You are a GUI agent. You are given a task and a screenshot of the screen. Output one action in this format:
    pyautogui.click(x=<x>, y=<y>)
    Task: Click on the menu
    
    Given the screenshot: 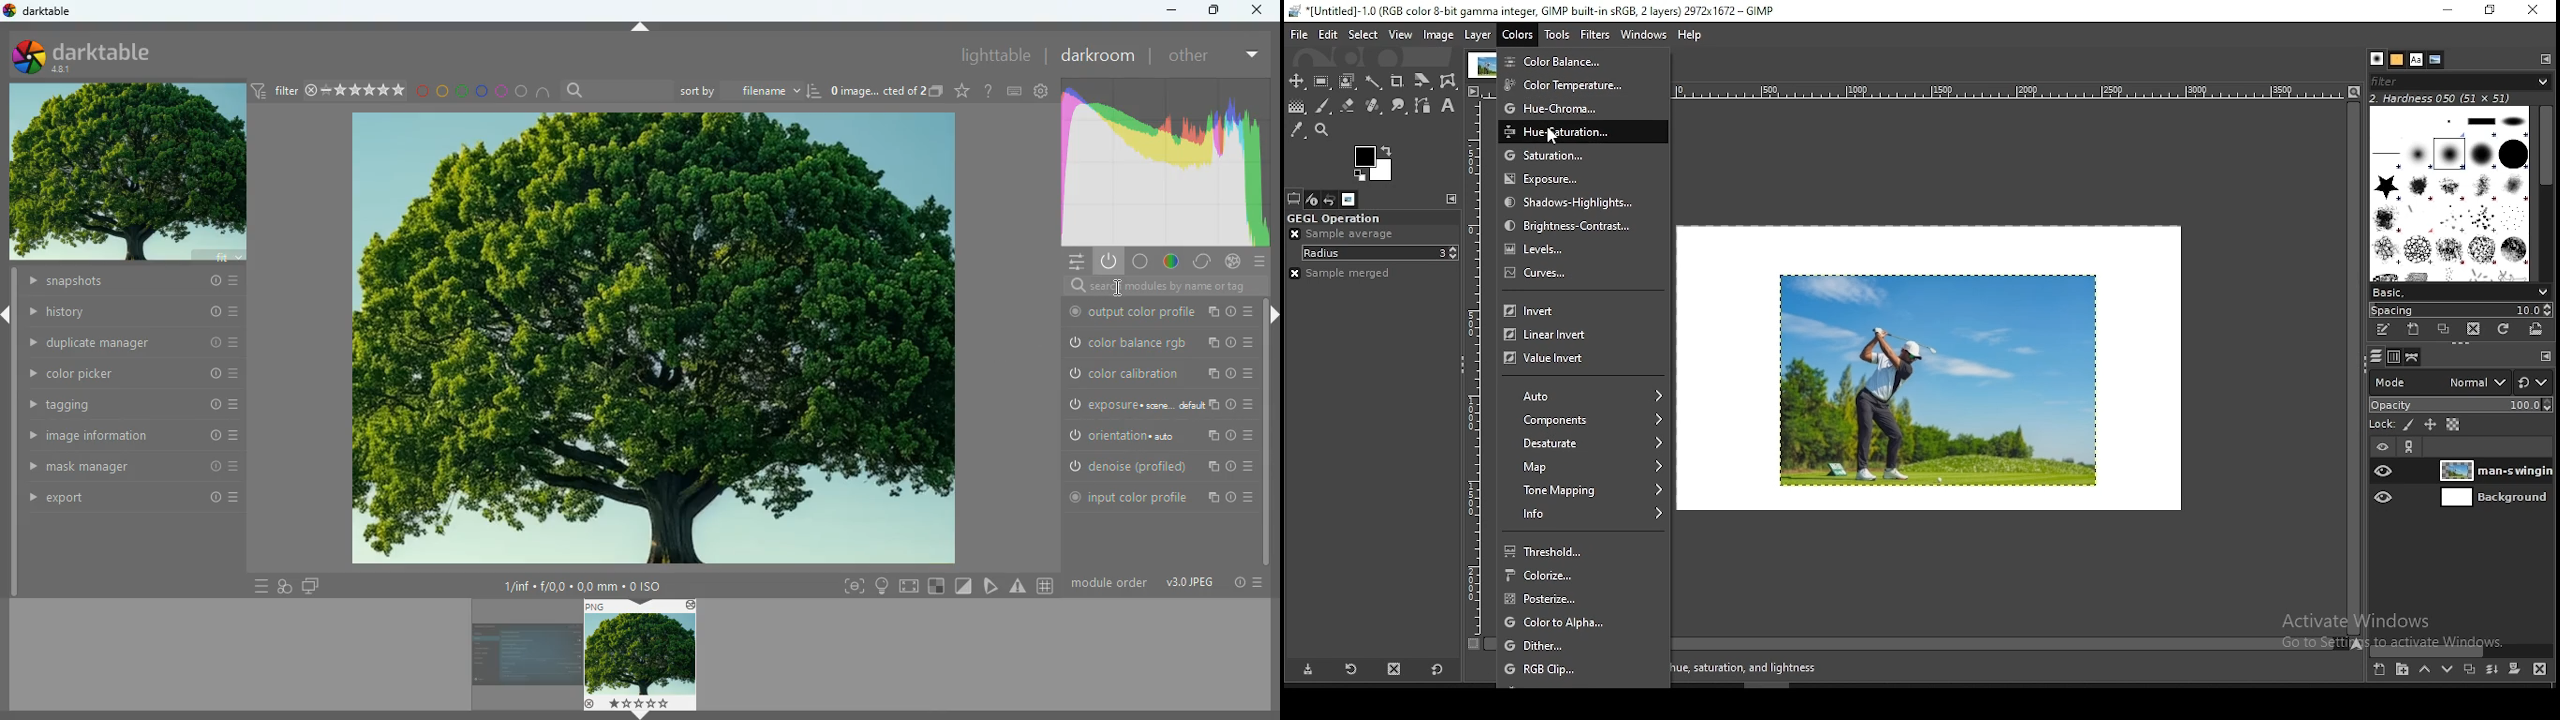 What is the action you would take?
    pyautogui.click(x=1072, y=262)
    